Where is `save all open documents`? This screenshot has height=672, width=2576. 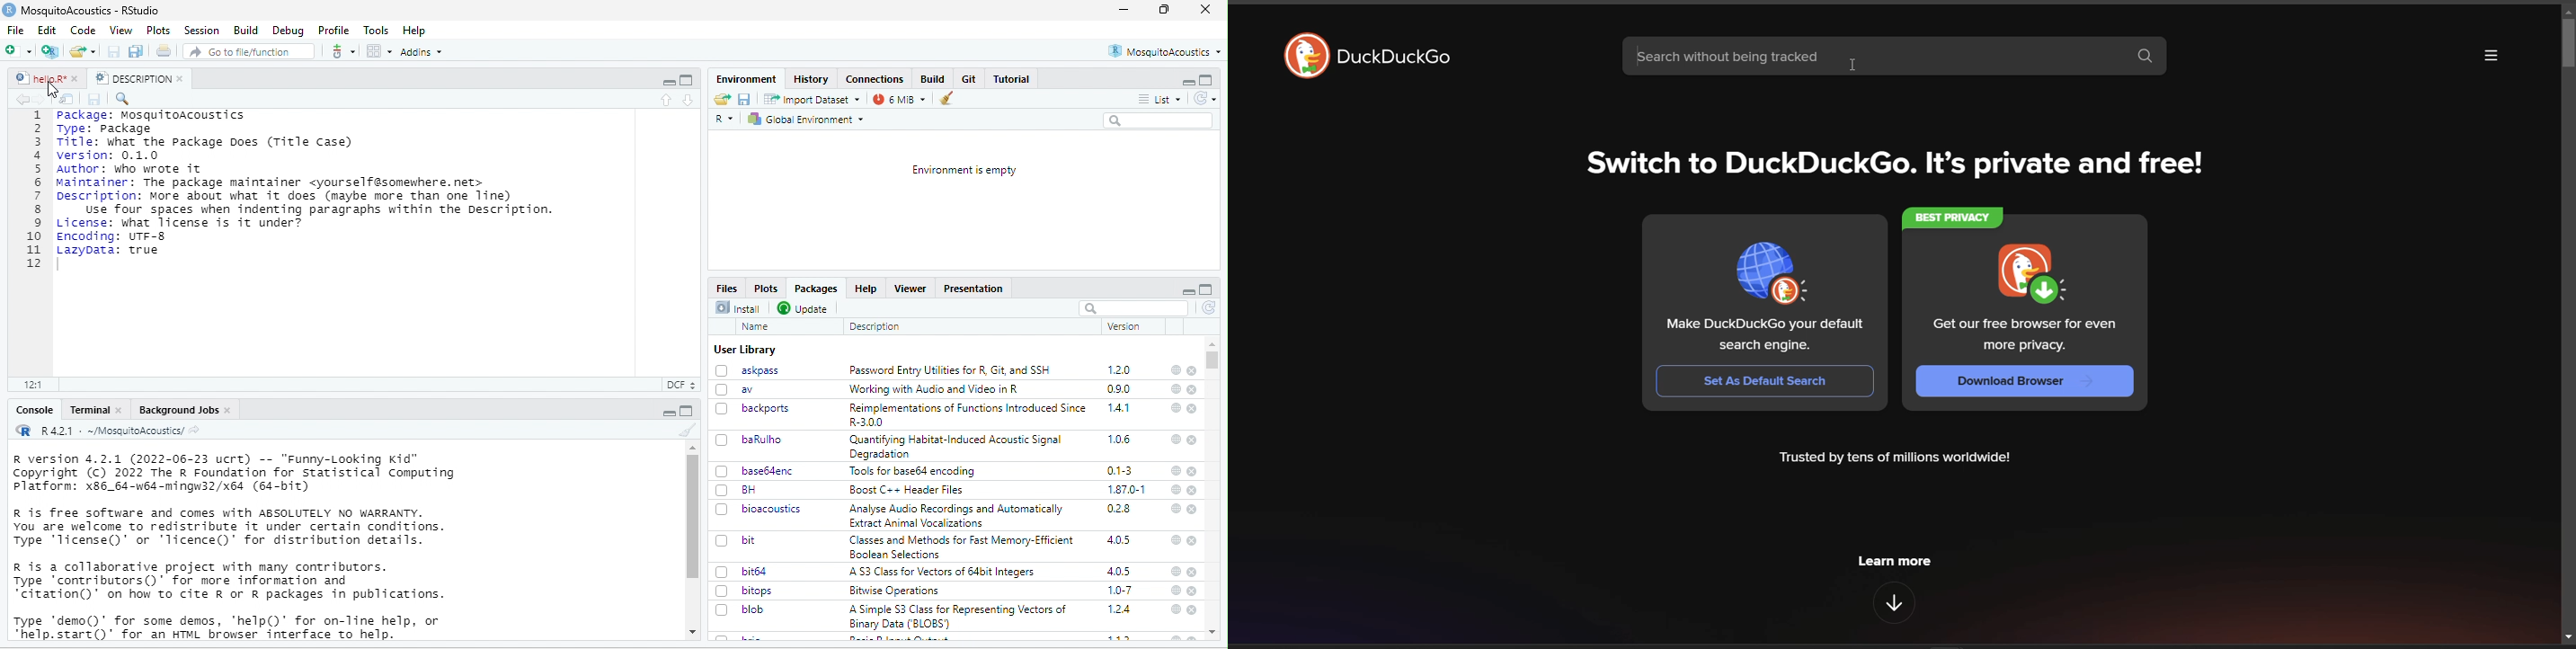
save all open documents is located at coordinates (137, 51).